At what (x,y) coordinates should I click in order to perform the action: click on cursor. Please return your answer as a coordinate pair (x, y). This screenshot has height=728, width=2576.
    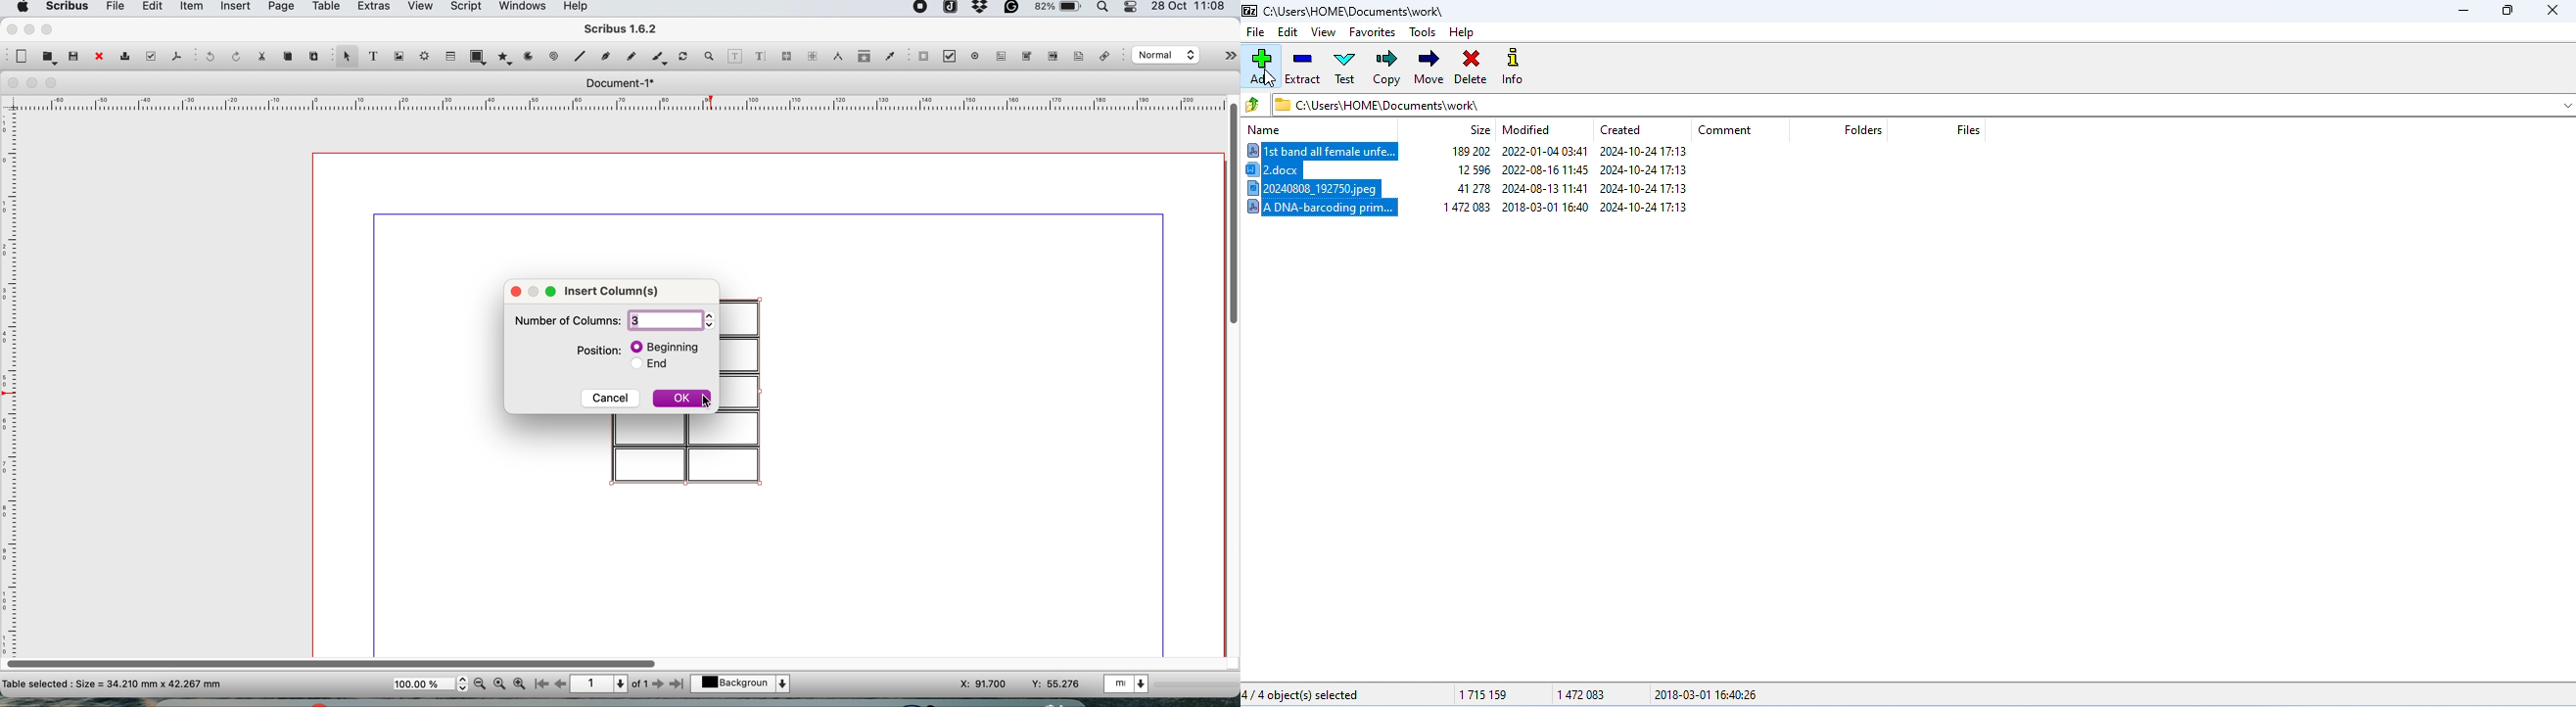
    Looking at the image, I should click on (707, 401).